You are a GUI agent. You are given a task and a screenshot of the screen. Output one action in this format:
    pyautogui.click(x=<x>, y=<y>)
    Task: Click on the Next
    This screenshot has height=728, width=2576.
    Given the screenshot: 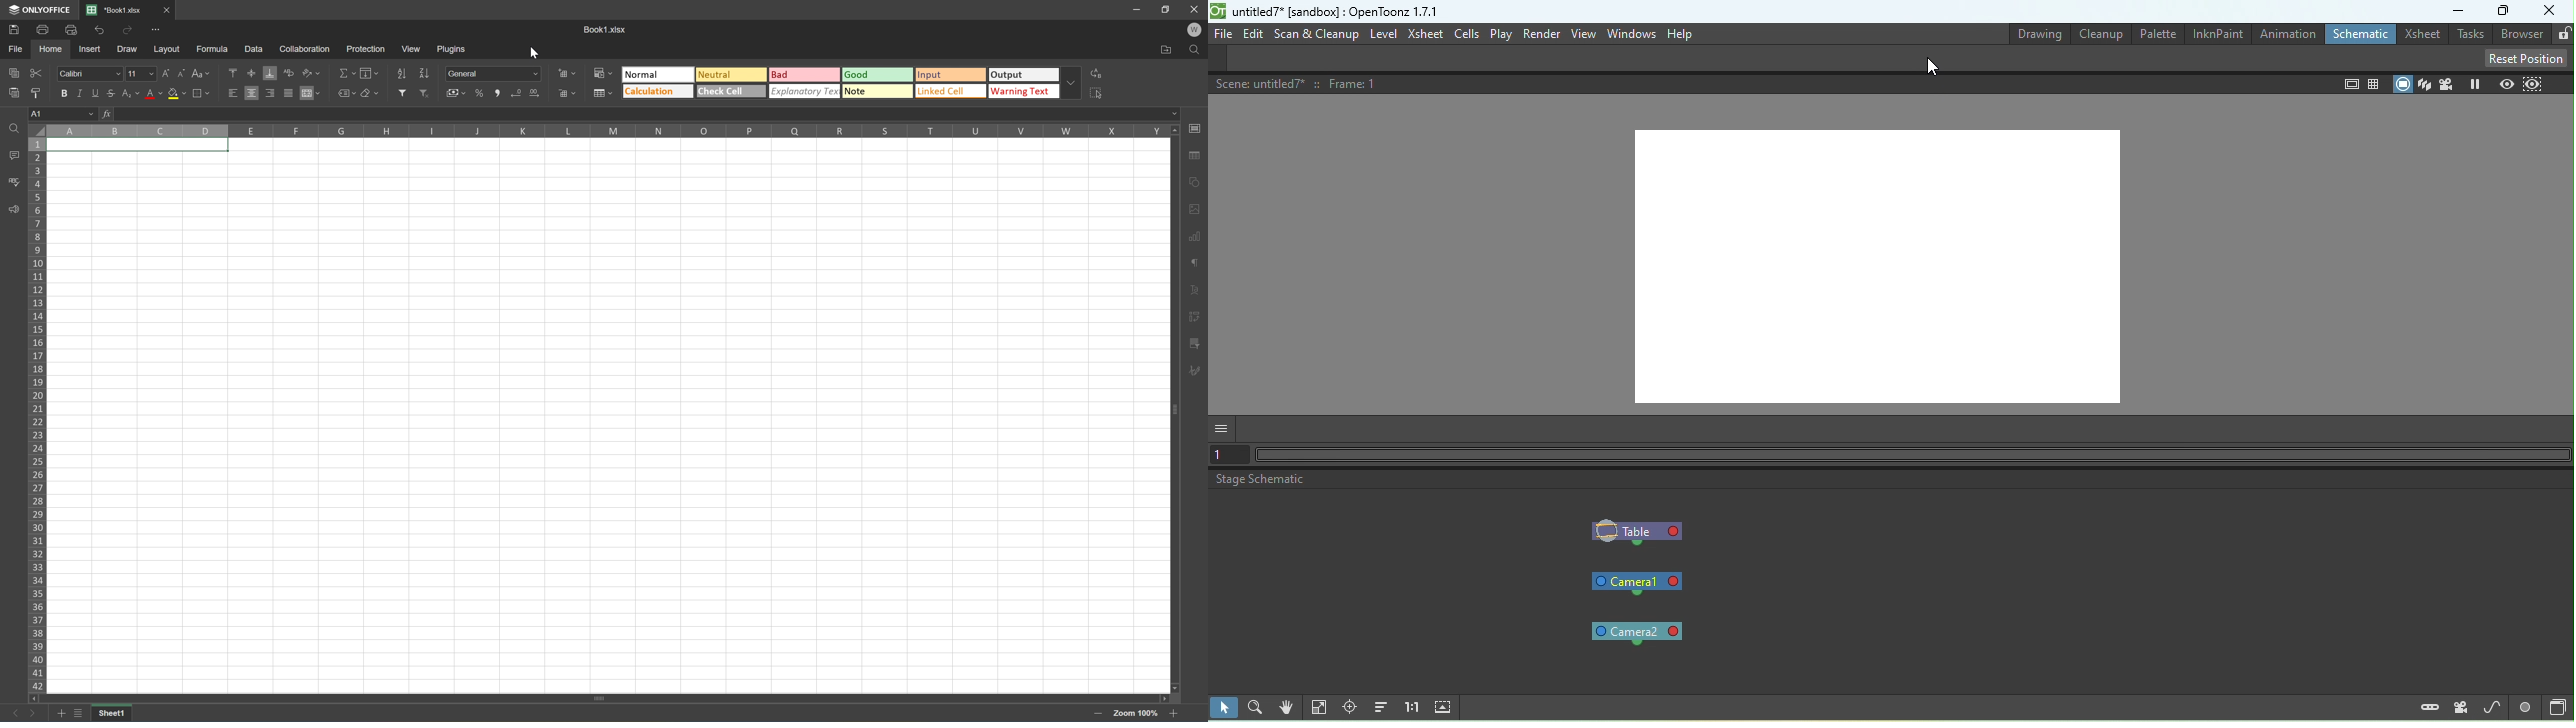 What is the action you would take?
    pyautogui.click(x=34, y=714)
    